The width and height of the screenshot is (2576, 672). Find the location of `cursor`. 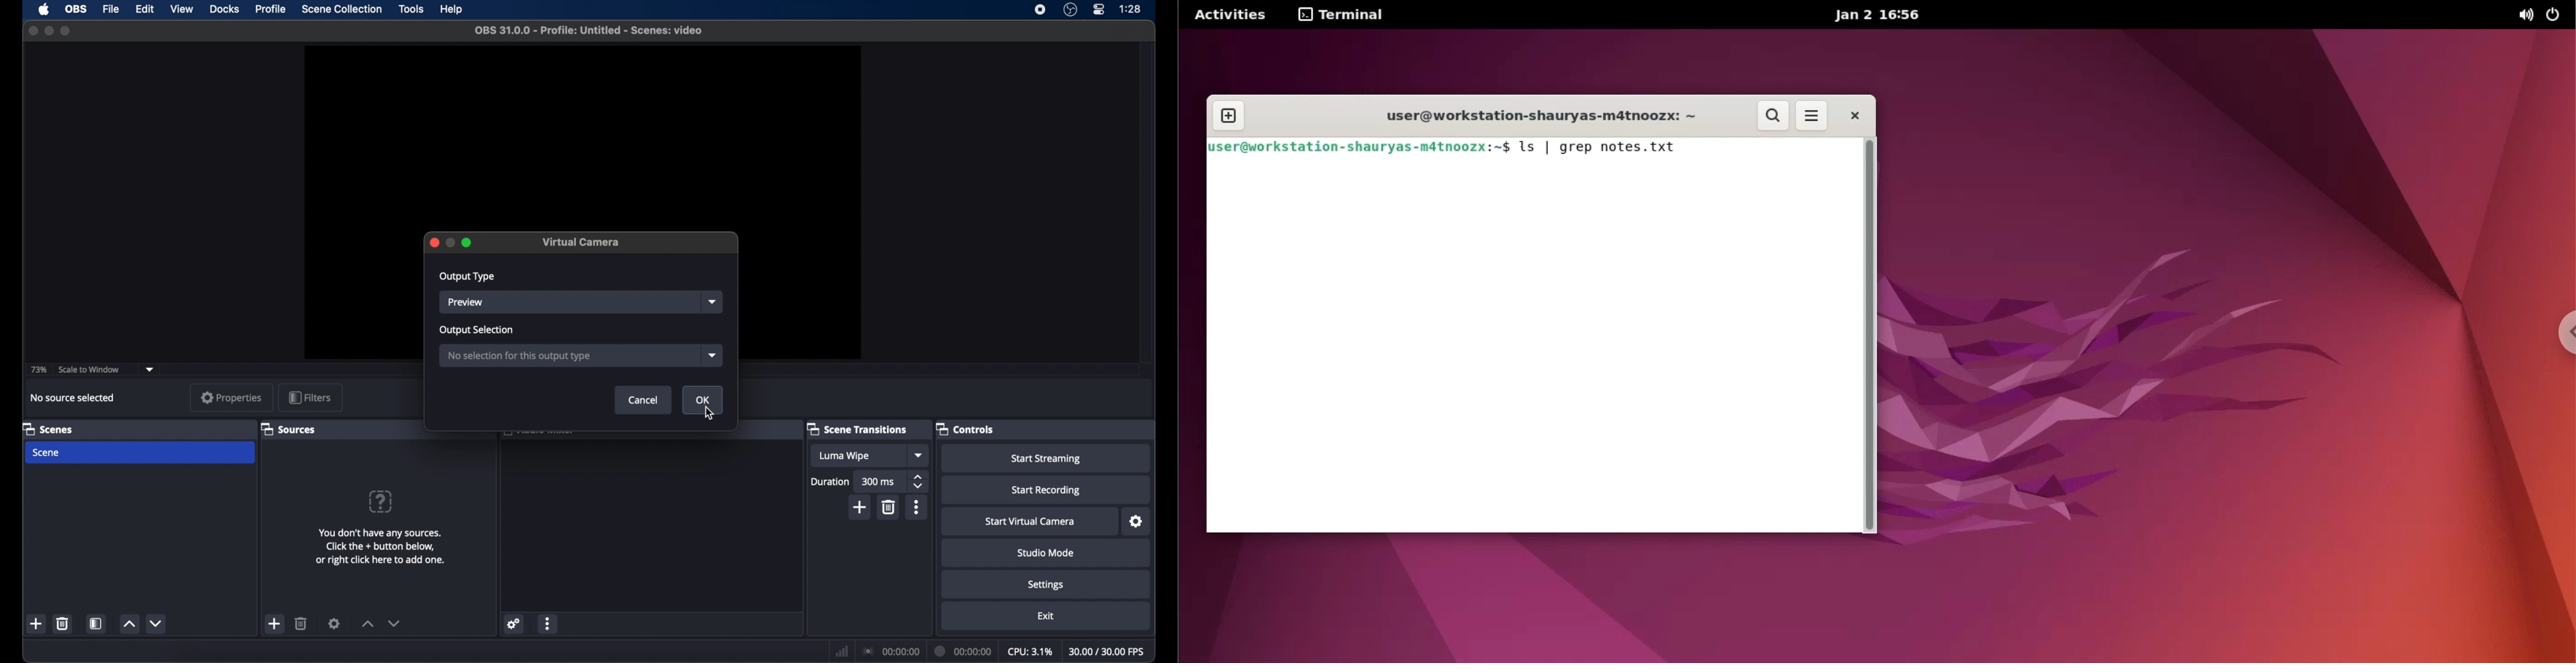

cursor is located at coordinates (711, 413).